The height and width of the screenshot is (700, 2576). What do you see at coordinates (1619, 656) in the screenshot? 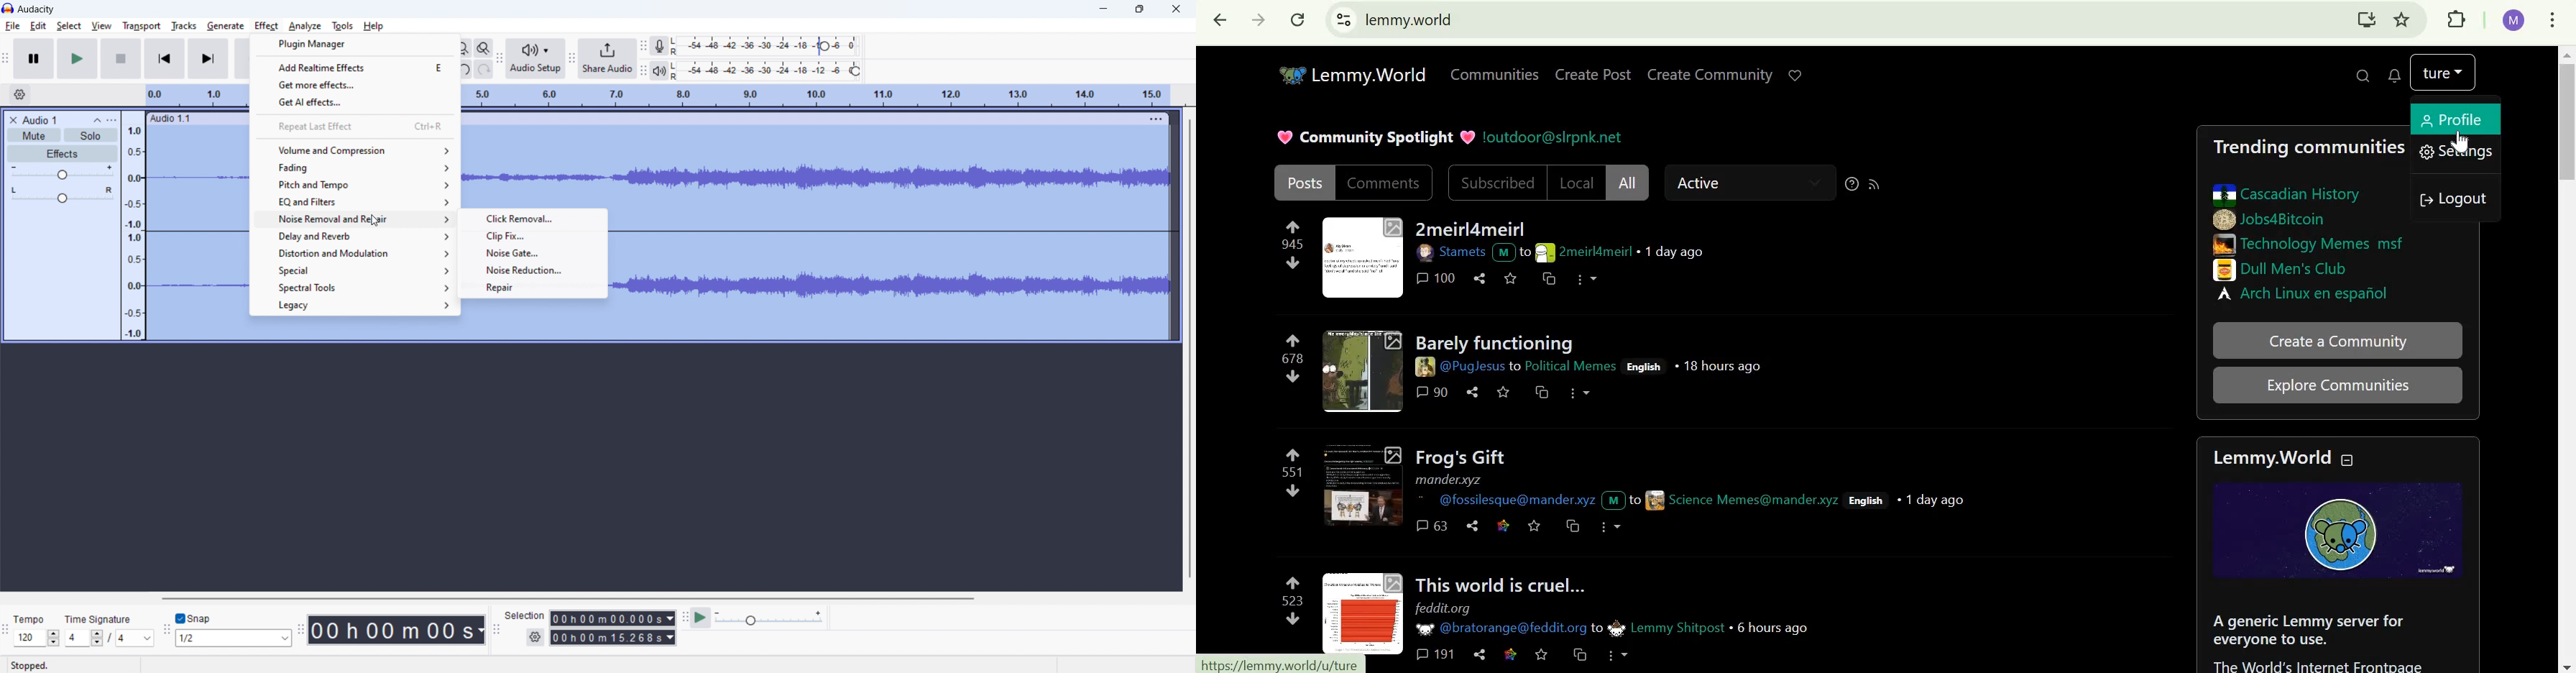
I see `more` at bounding box center [1619, 656].